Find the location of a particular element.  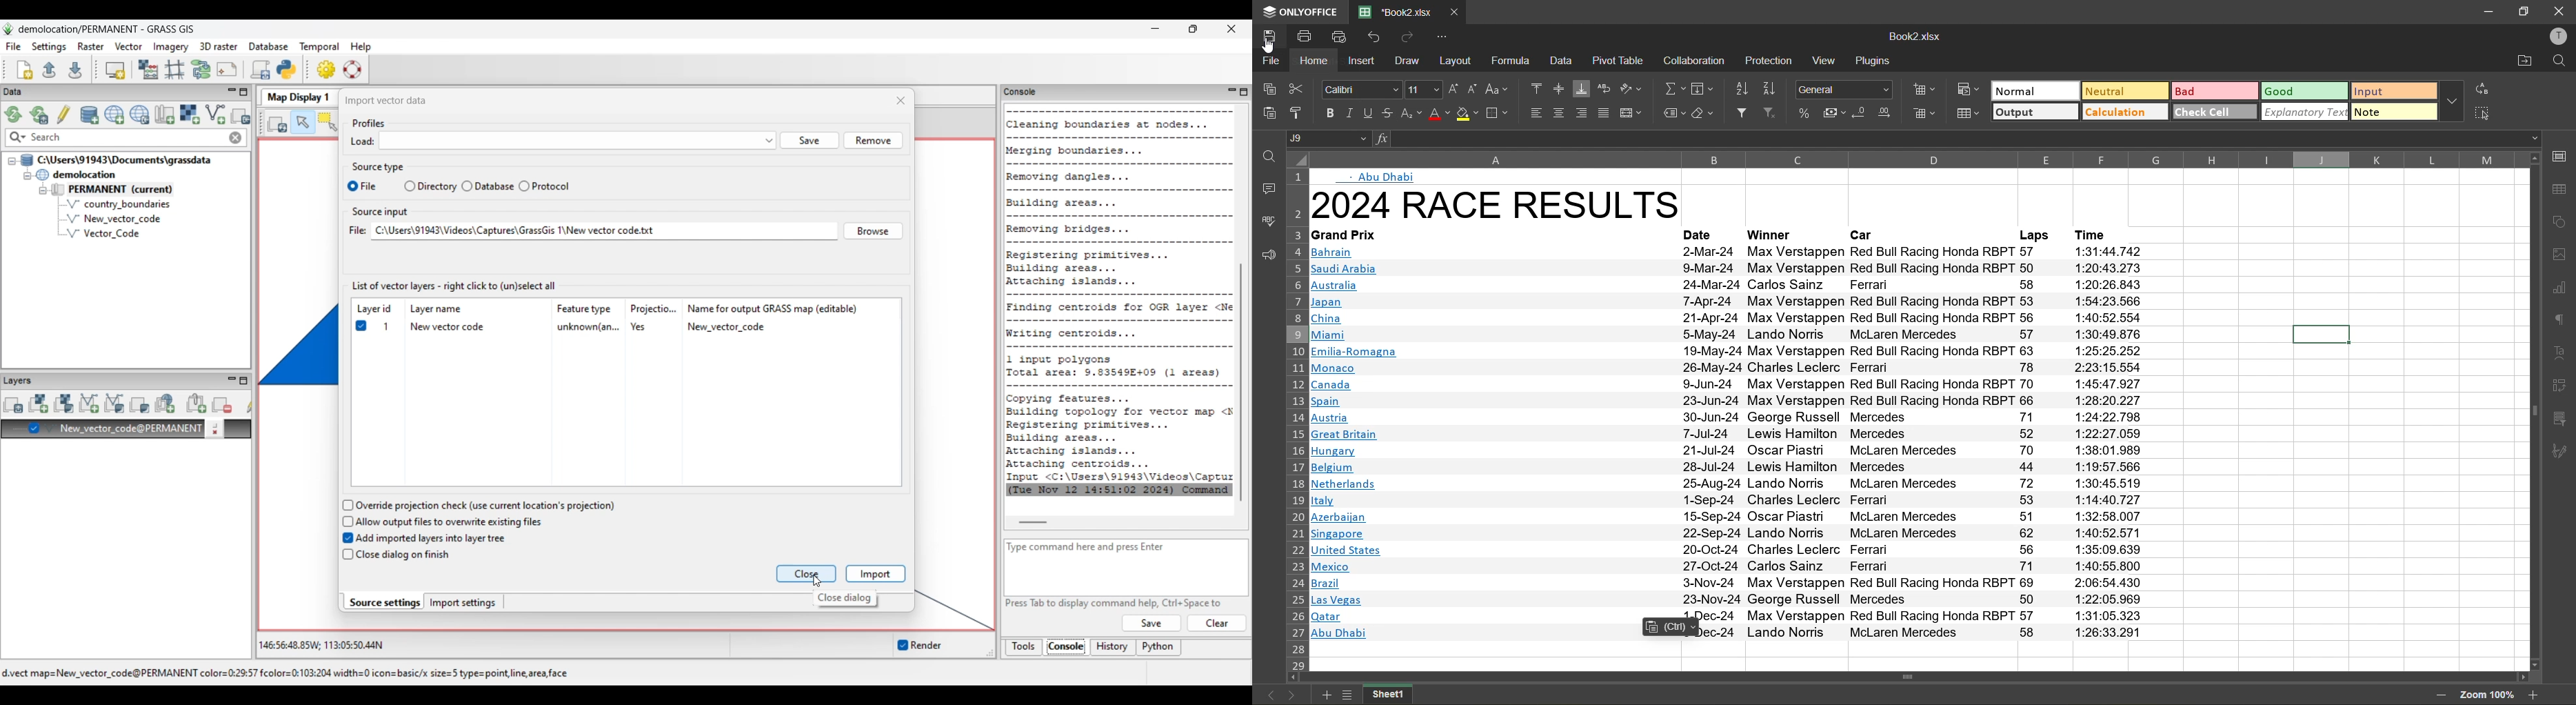

summation is located at coordinates (1673, 89).